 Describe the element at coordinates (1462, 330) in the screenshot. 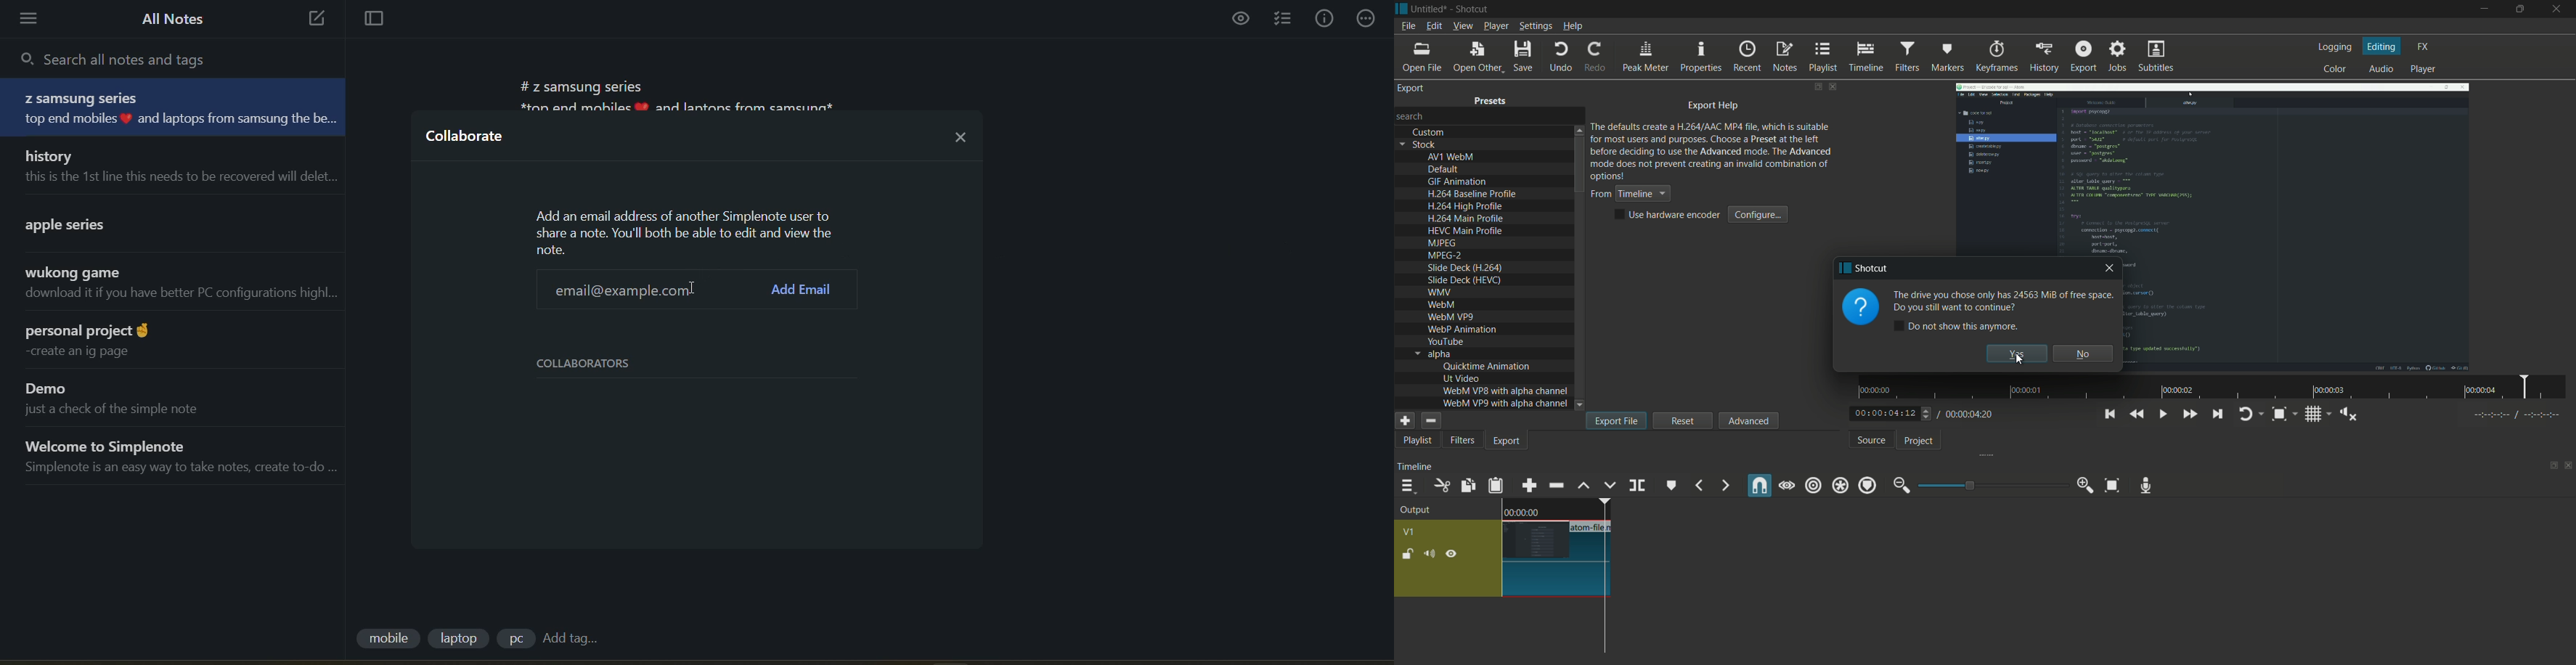

I see `webp animation` at that location.